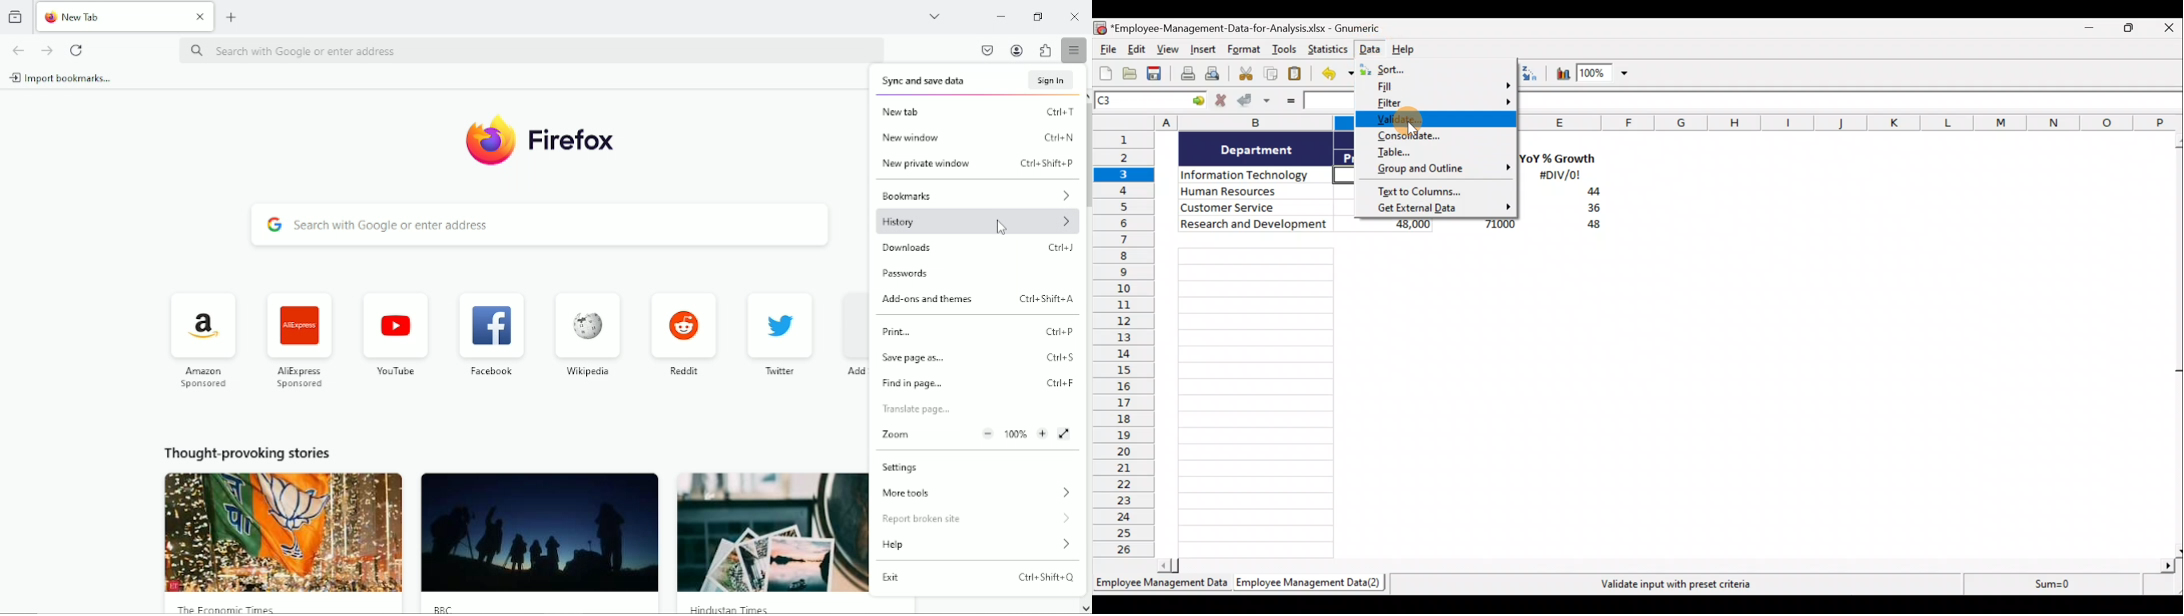  What do you see at coordinates (1140, 102) in the screenshot?
I see `Cell name C1` at bounding box center [1140, 102].